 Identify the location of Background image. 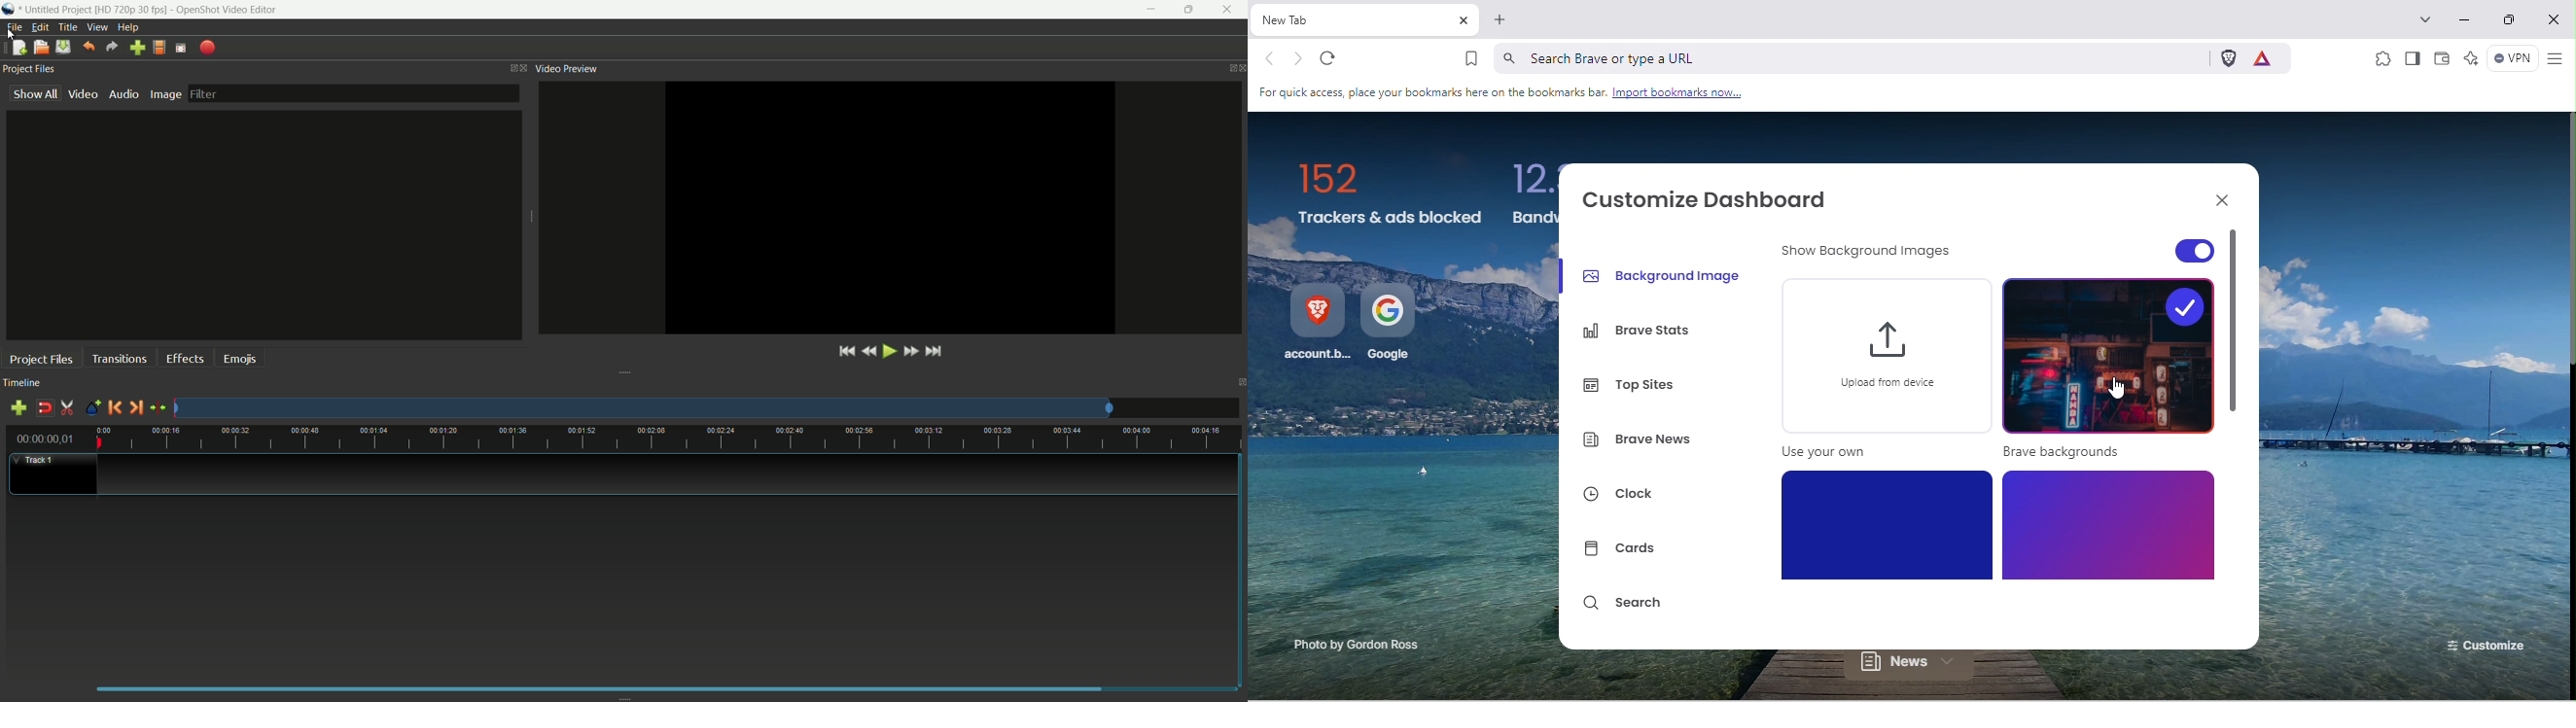
(1664, 274).